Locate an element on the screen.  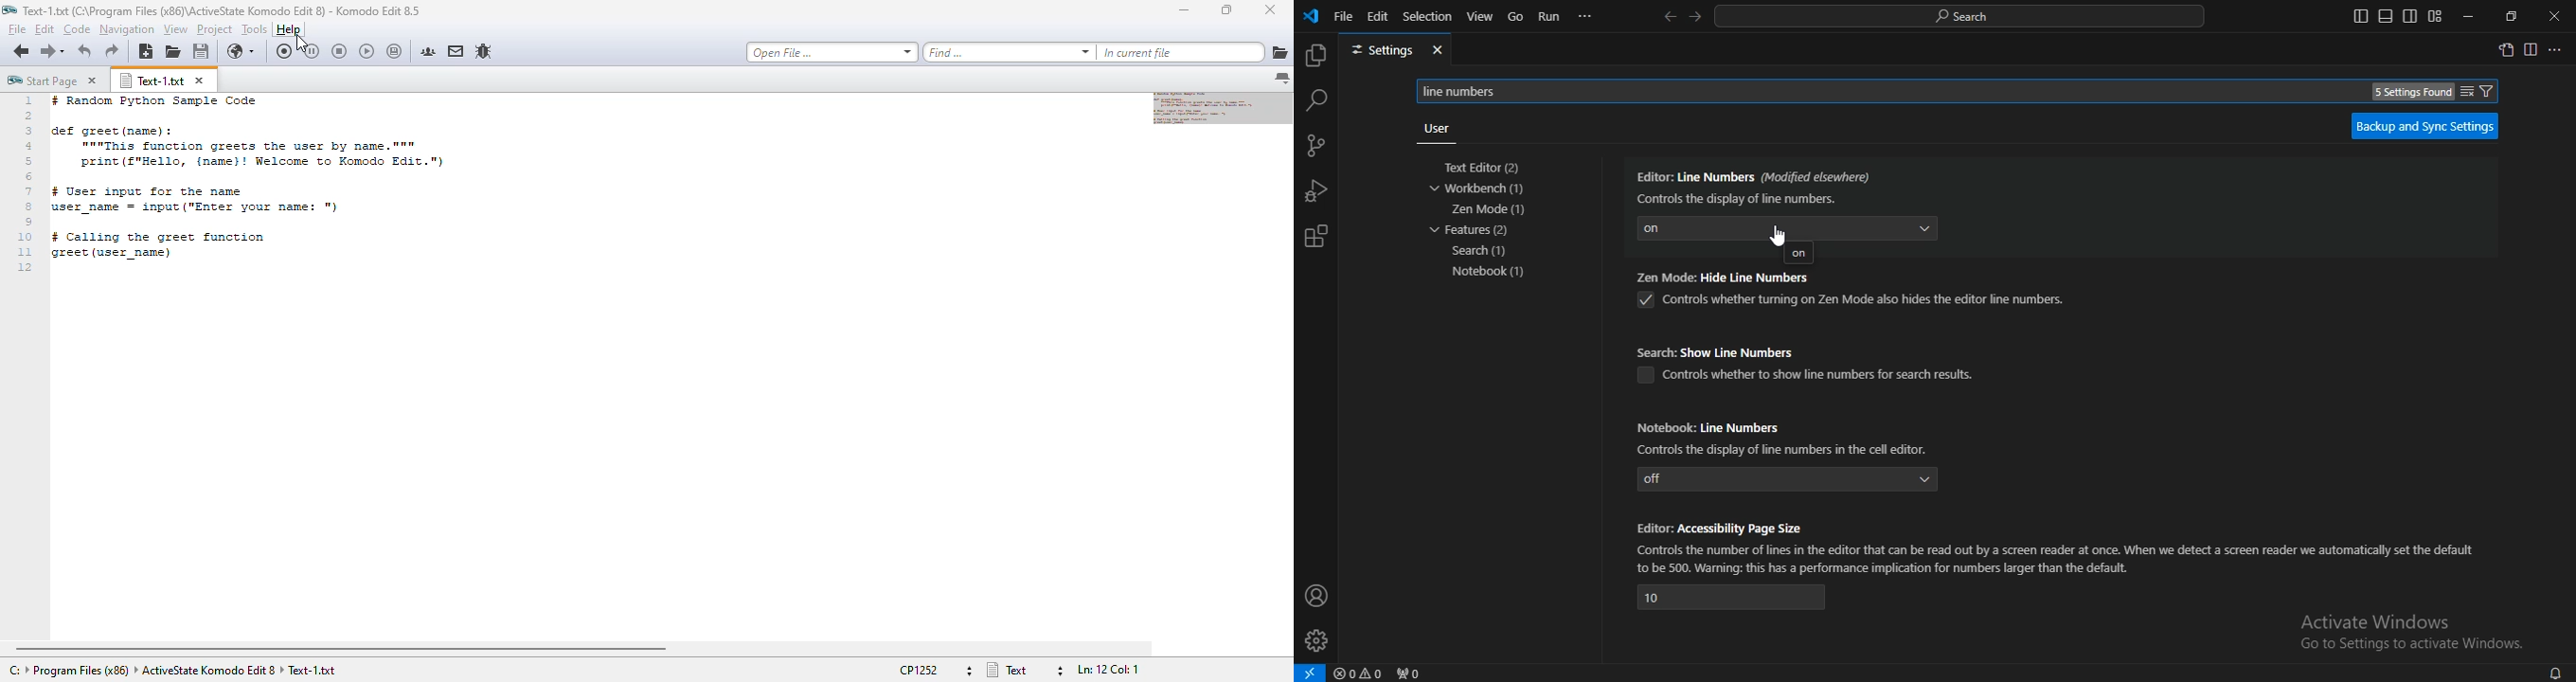
close is located at coordinates (2556, 17).